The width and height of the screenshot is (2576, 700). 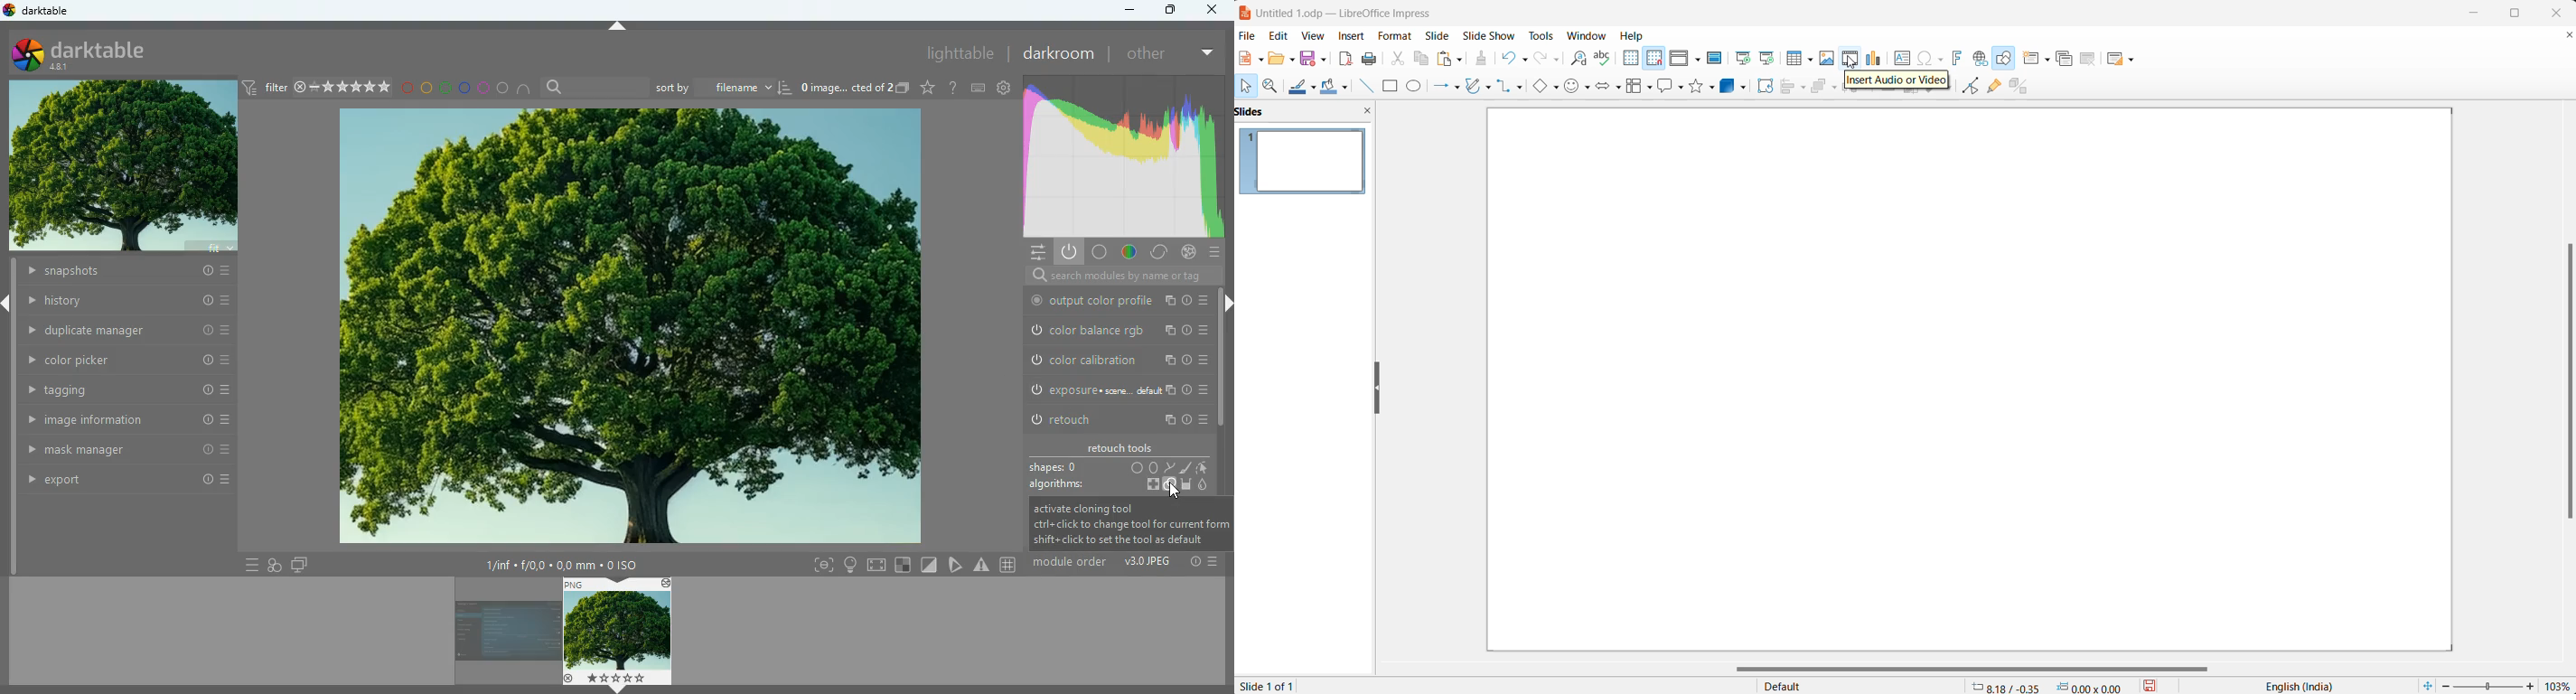 I want to click on align objects, so click(x=1789, y=89).